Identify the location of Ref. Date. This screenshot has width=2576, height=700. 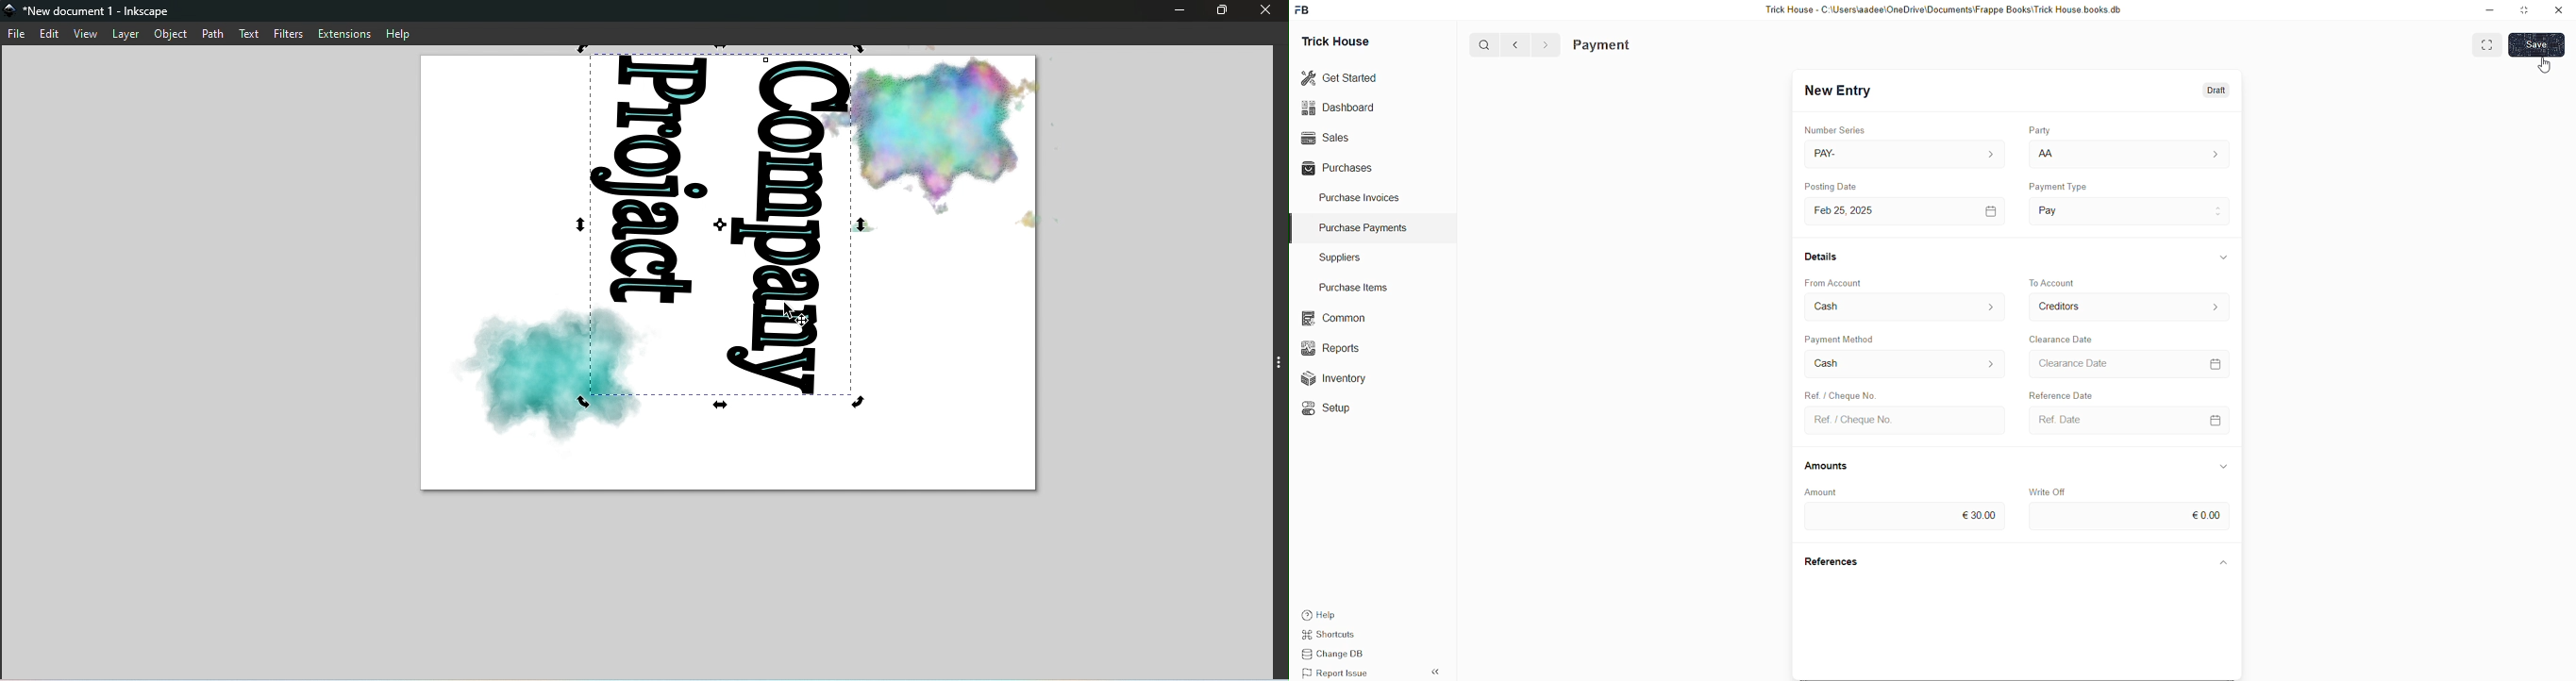
(2067, 417).